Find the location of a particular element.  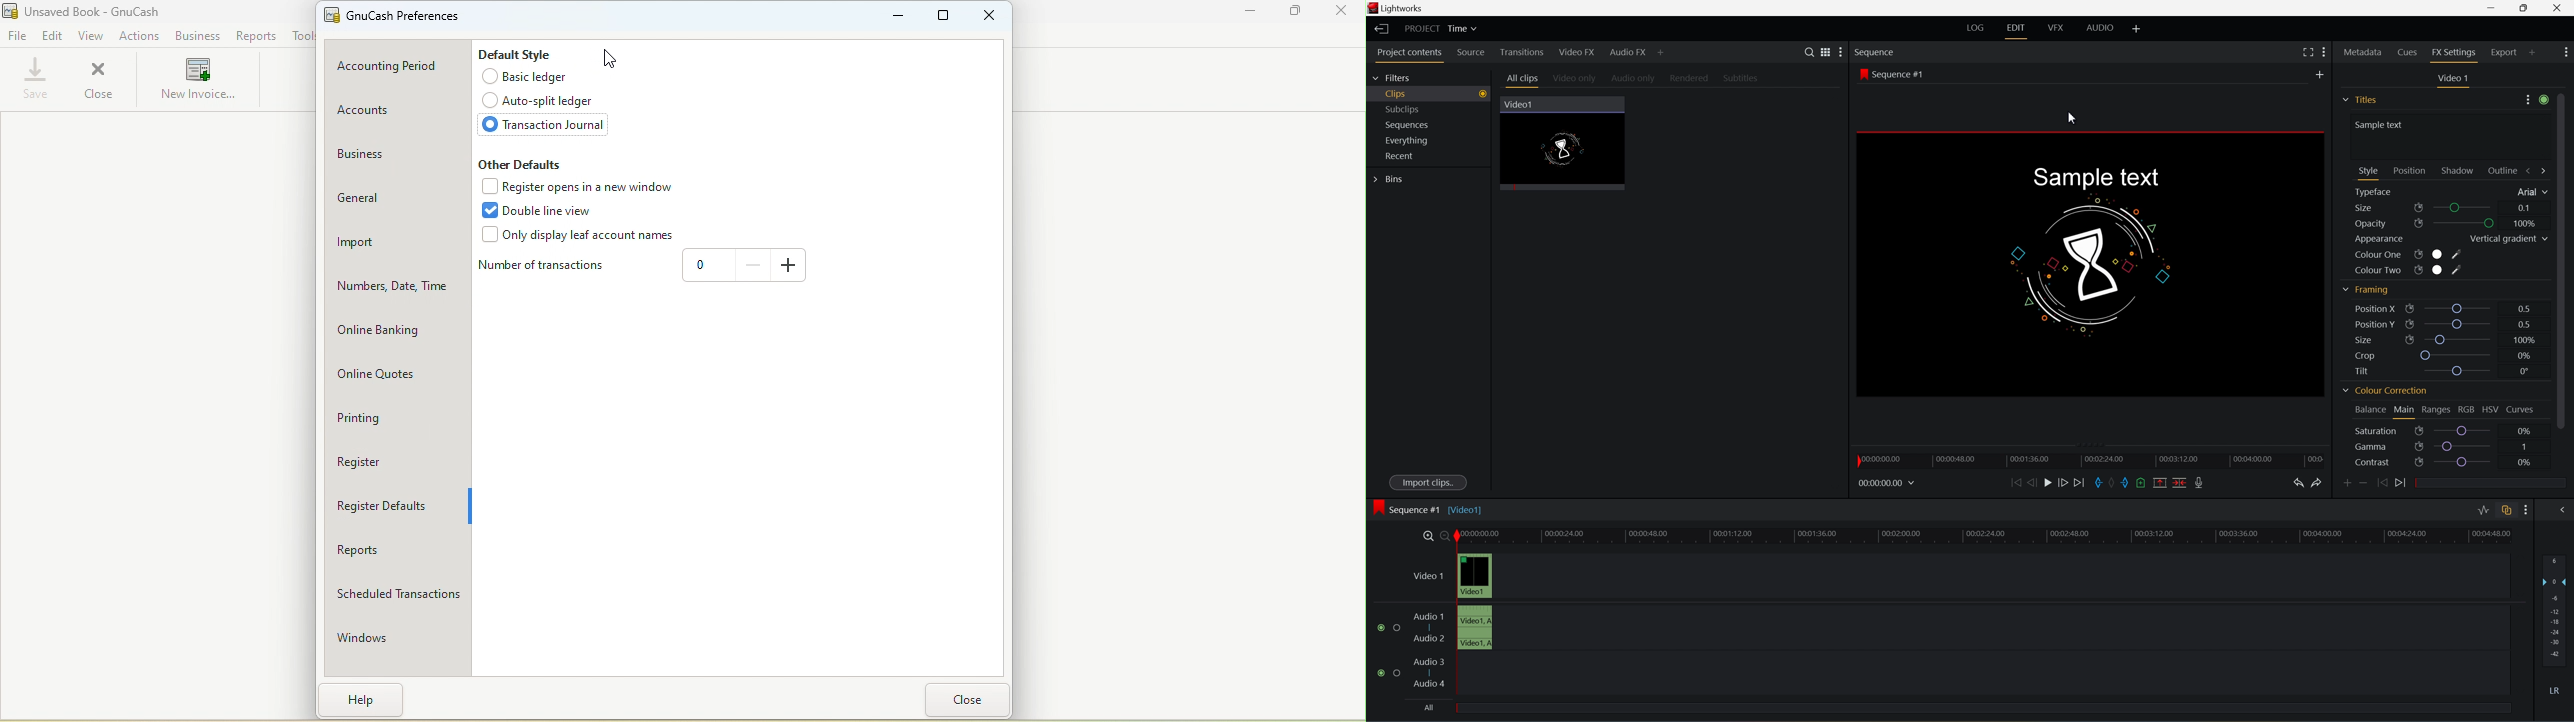

position y is located at coordinates (2380, 324).